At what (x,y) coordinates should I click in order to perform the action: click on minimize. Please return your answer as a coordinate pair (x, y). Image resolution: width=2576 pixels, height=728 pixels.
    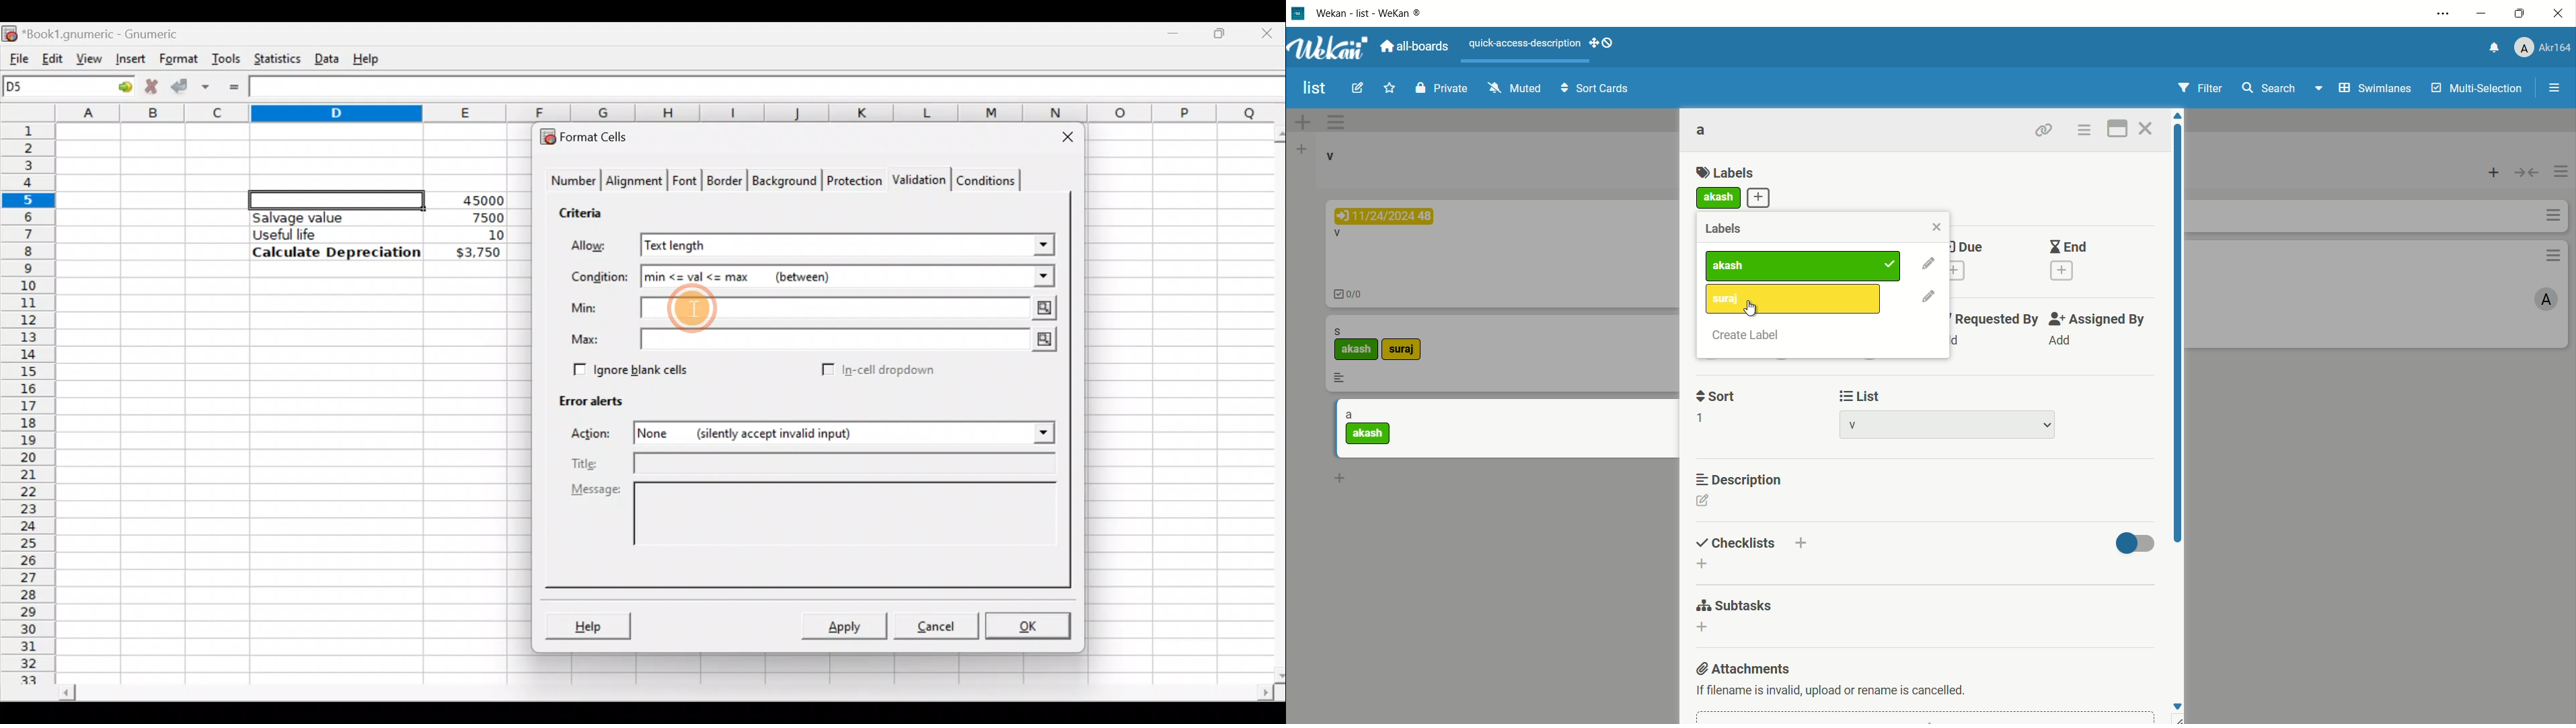
    Looking at the image, I should click on (2483, 15).